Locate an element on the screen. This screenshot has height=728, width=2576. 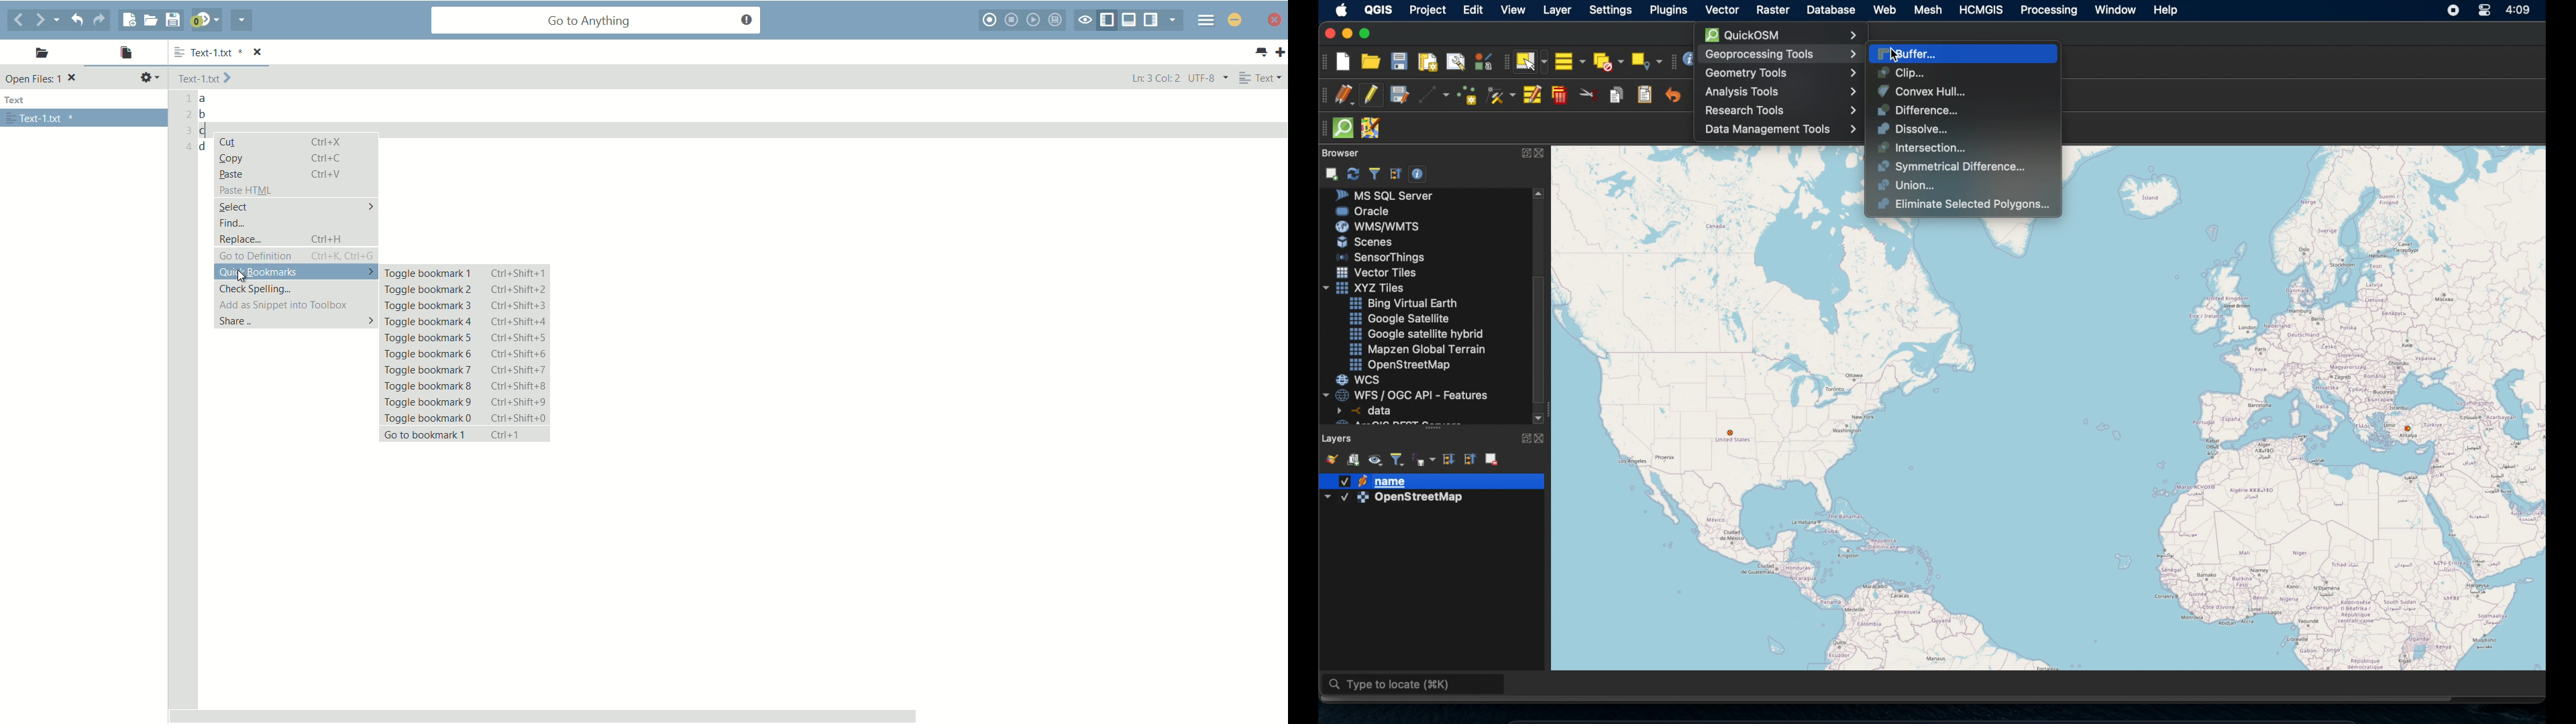
screen recorder icon is located at coordinates (2454, 11).